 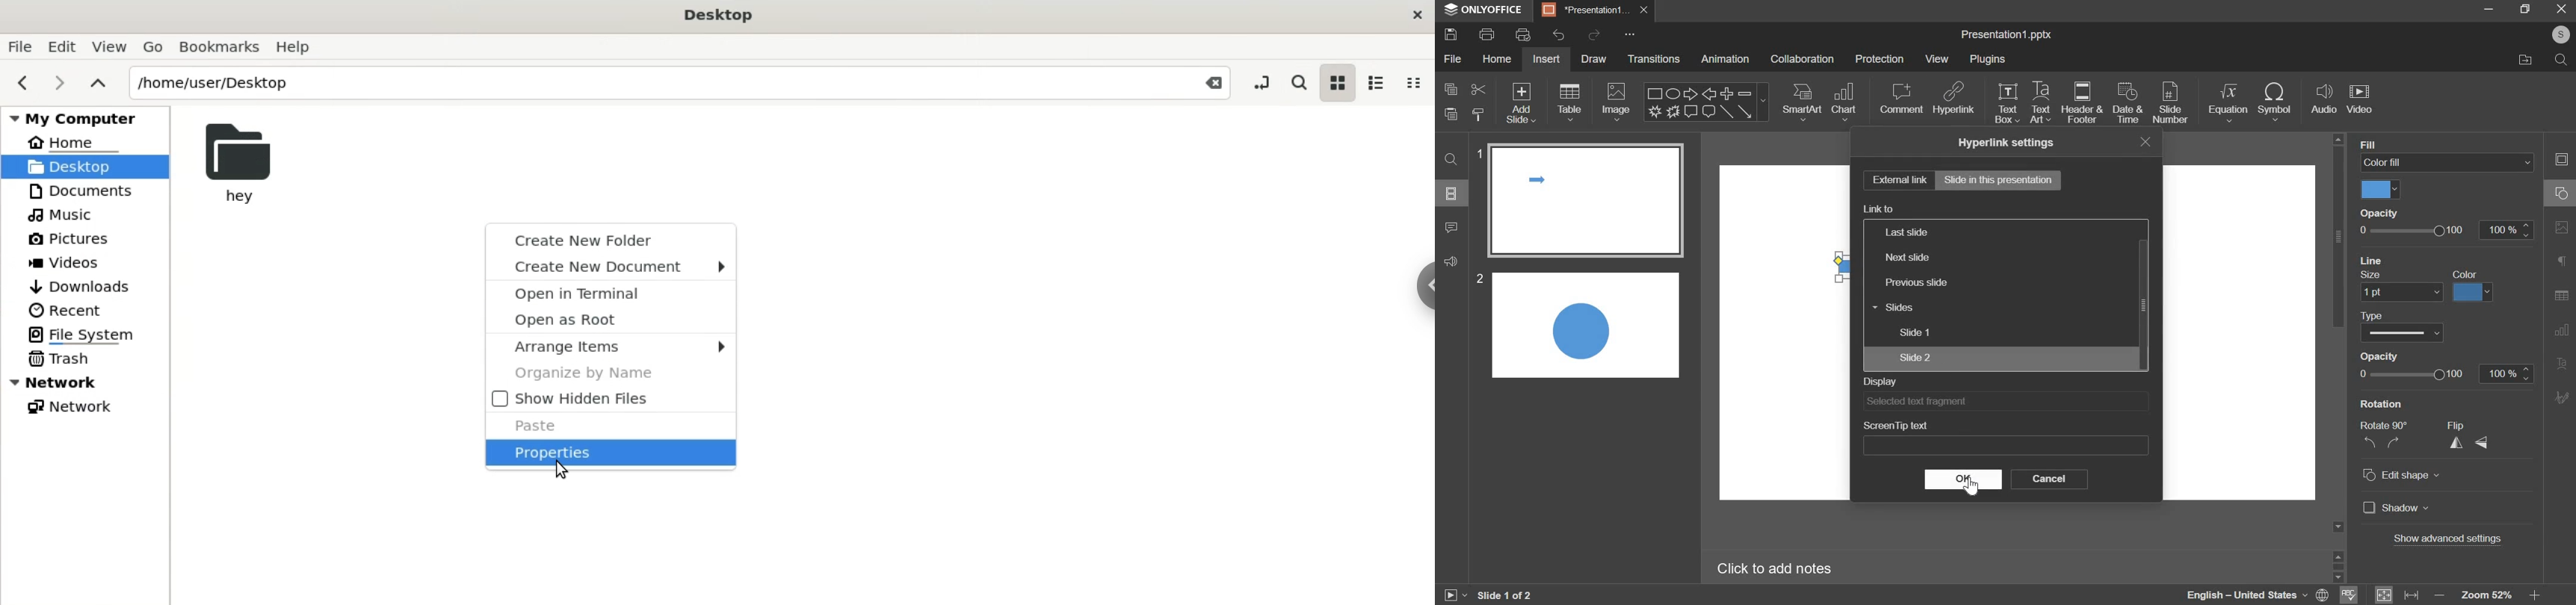 I want to click on scroll up, so click(x=2339, y=138).